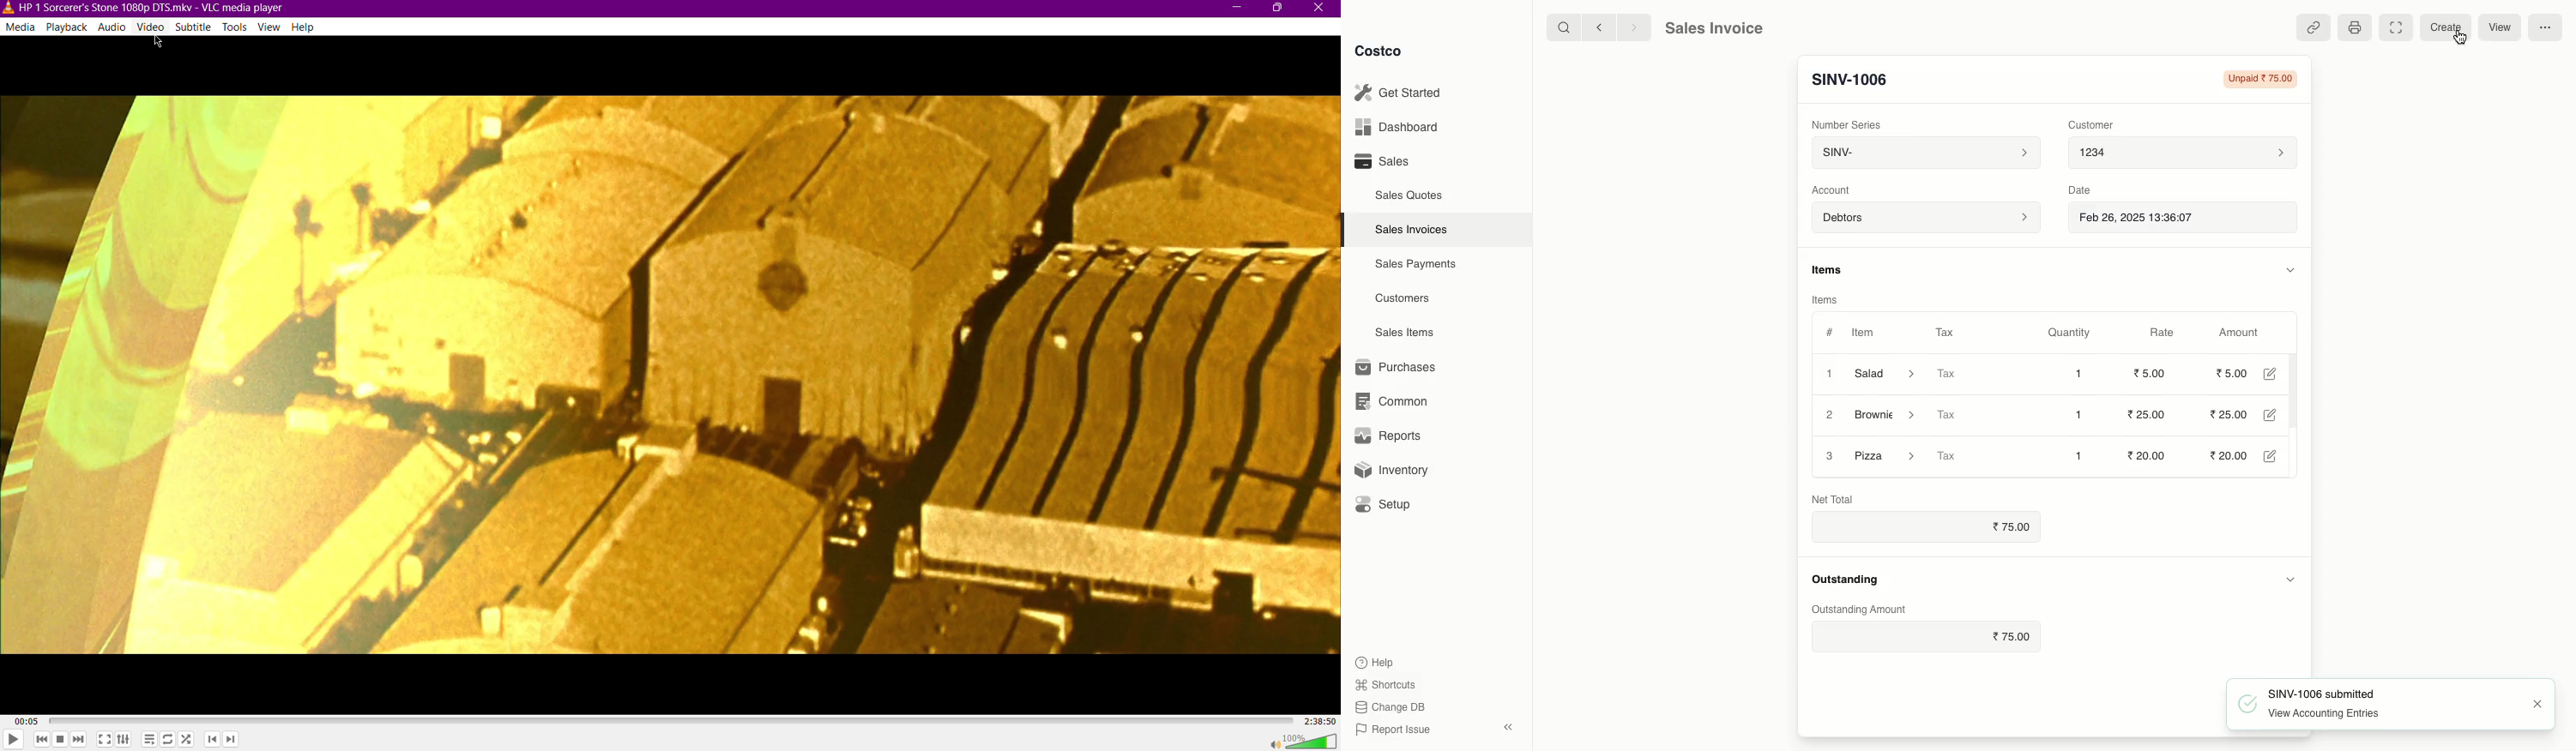 This screenshot has width=2576, height=756. What do you see at coordinates (62, 740) in the screenshot?
I see `Stop` at bounding box center [62, 740].